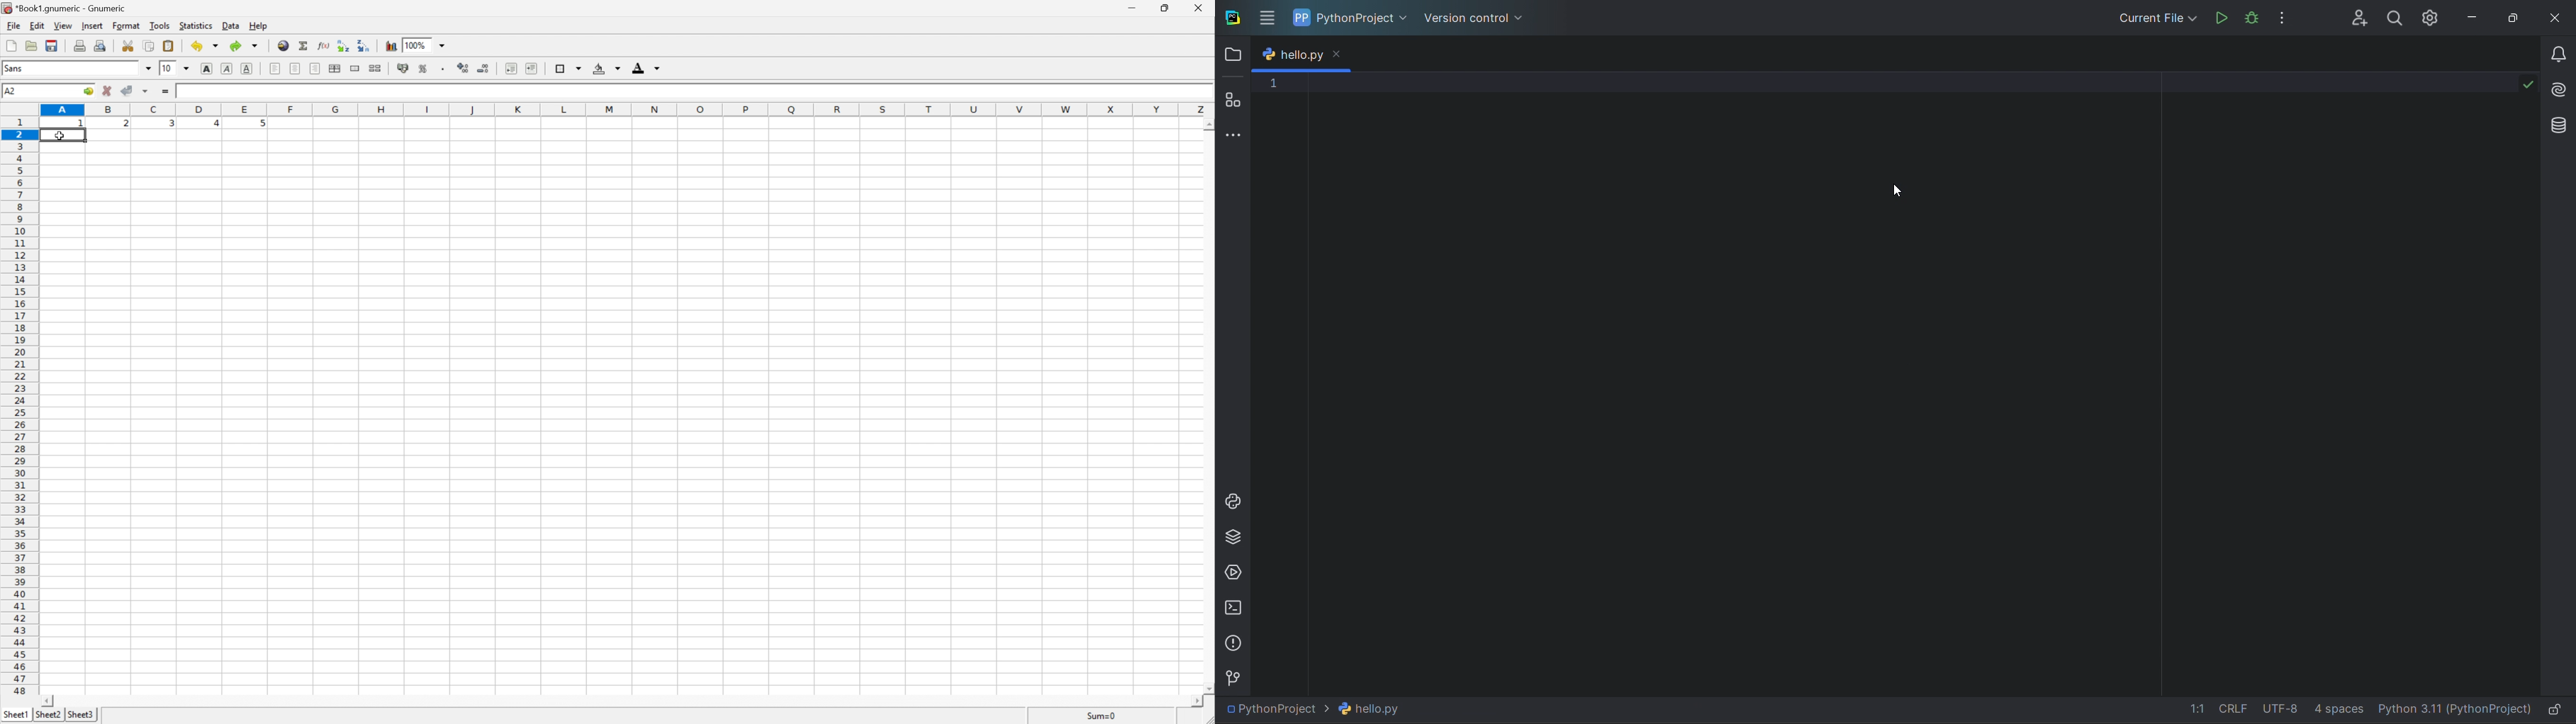  Describe the element at coordinates (64, 136) in the screenshot. I see `selected cell` at that location.